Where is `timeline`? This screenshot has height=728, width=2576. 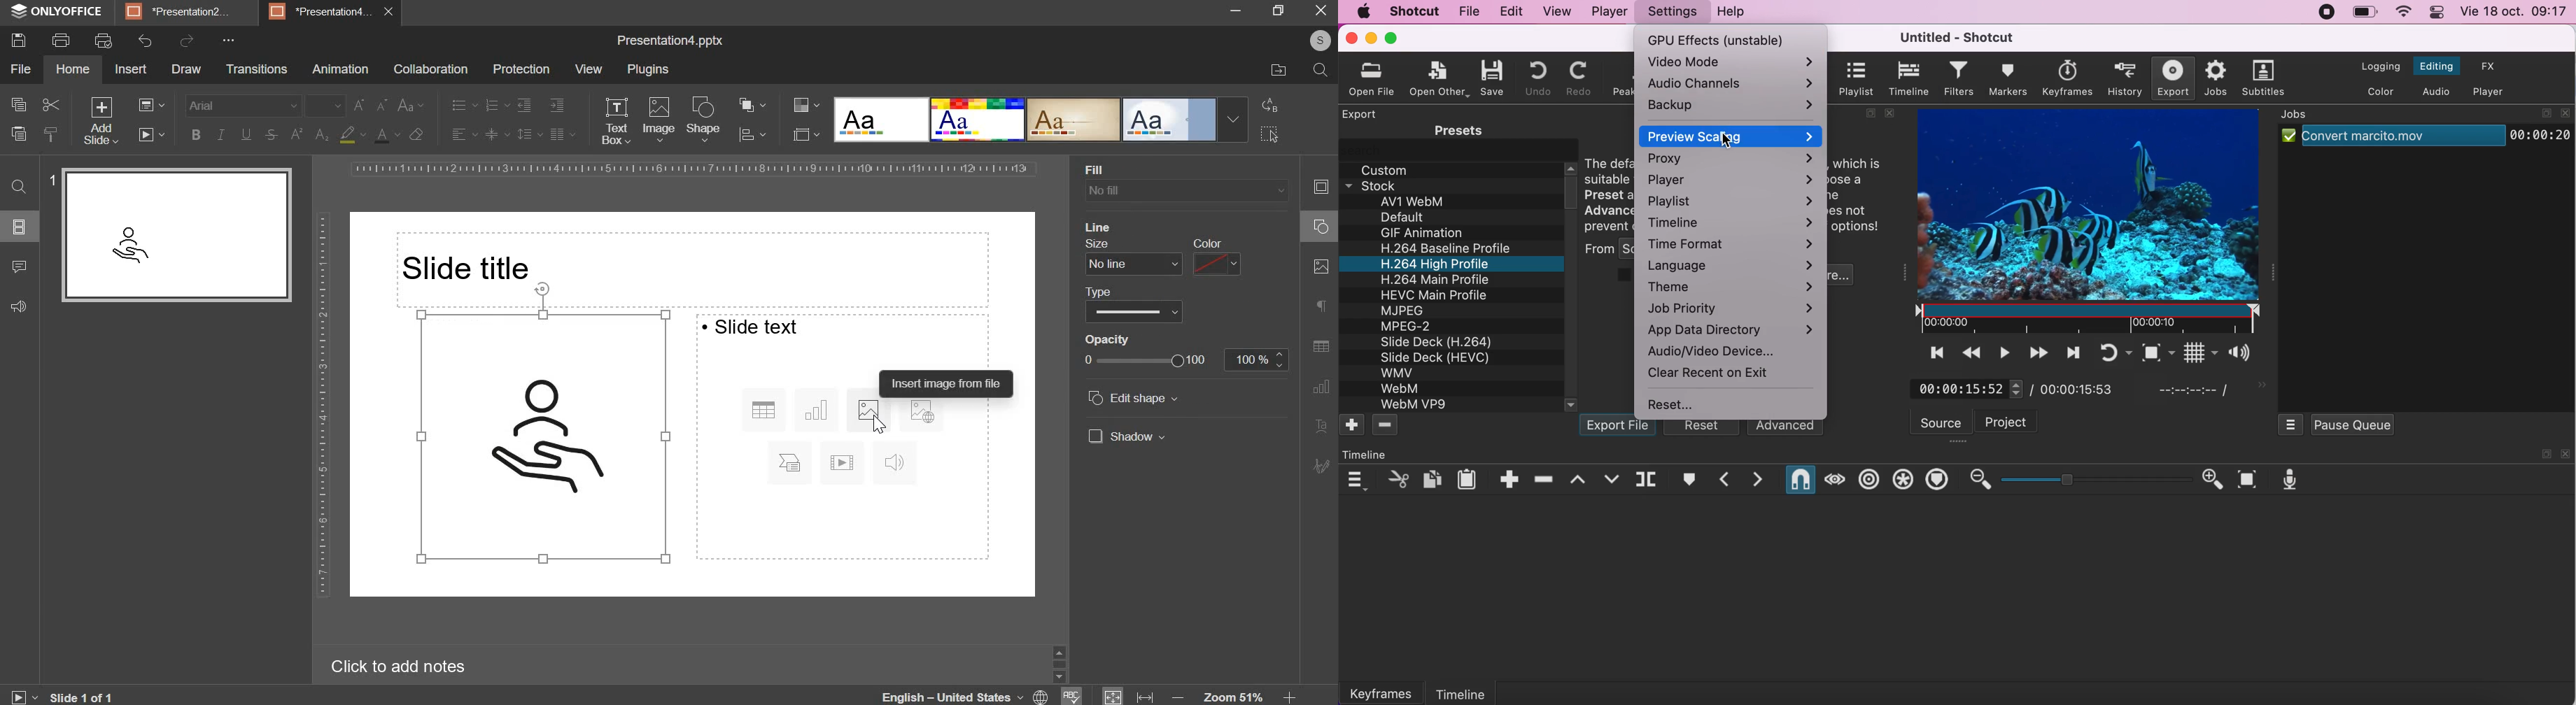 timeline is located at coordinates (1483, 690).